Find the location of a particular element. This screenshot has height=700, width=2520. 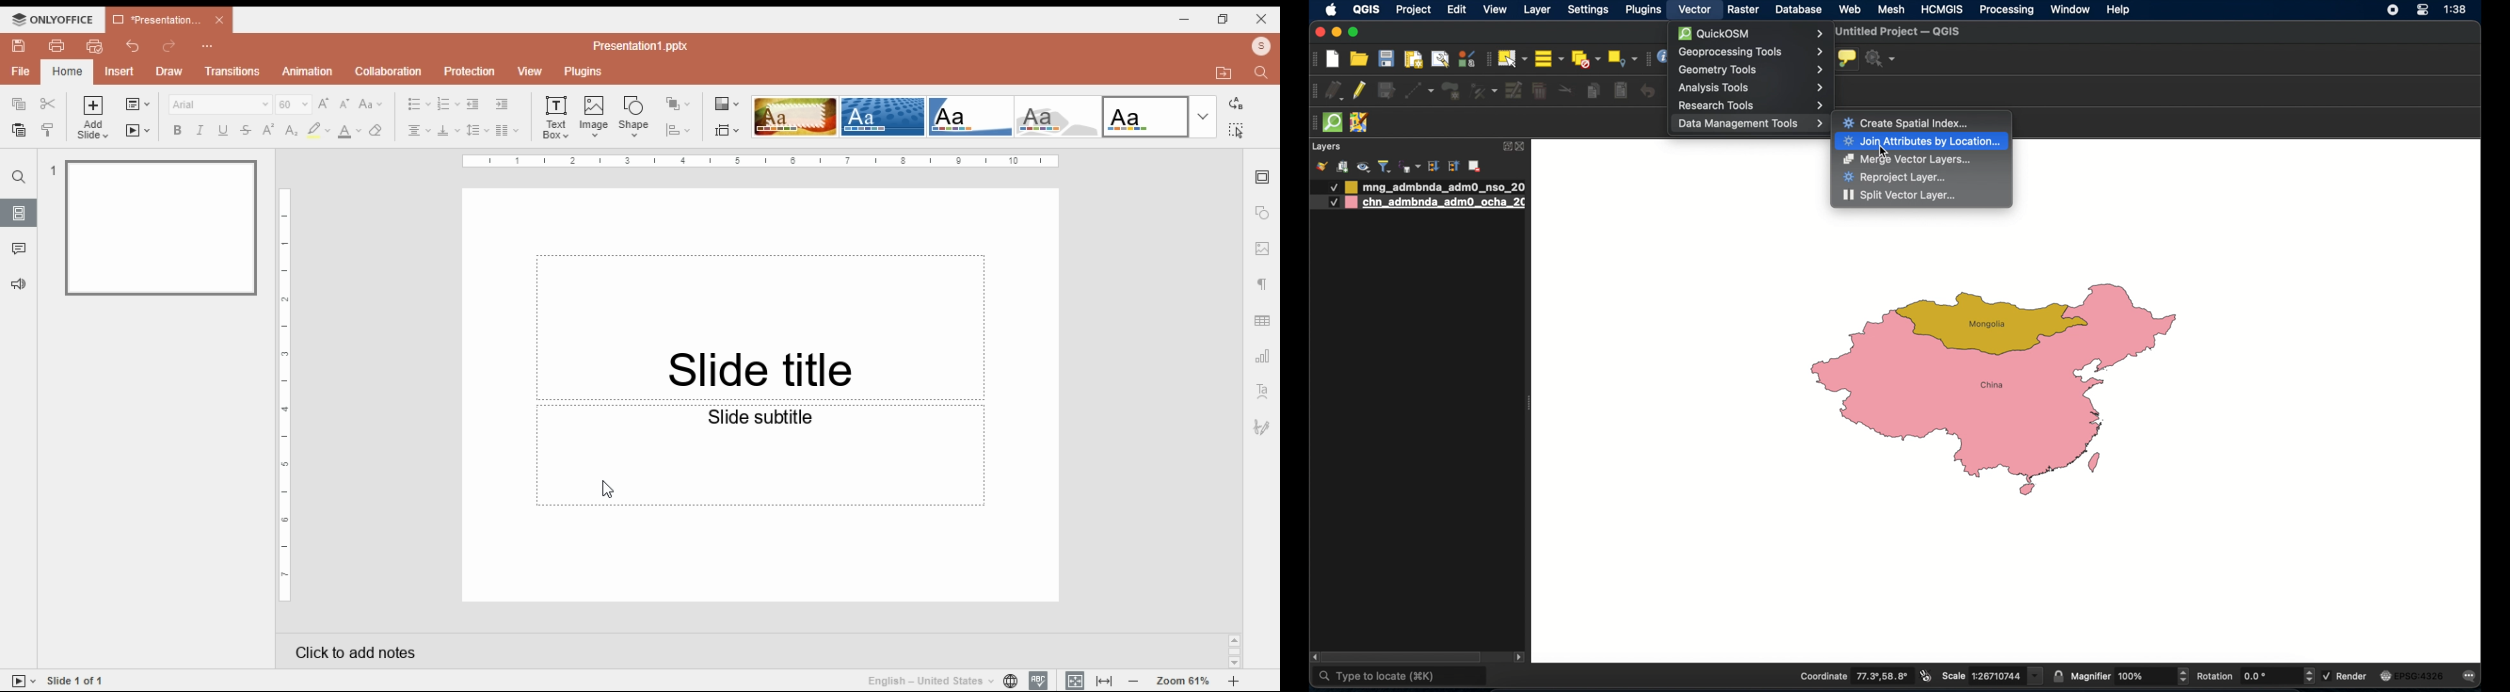

apple icon is located at coordinates (1331, 10).